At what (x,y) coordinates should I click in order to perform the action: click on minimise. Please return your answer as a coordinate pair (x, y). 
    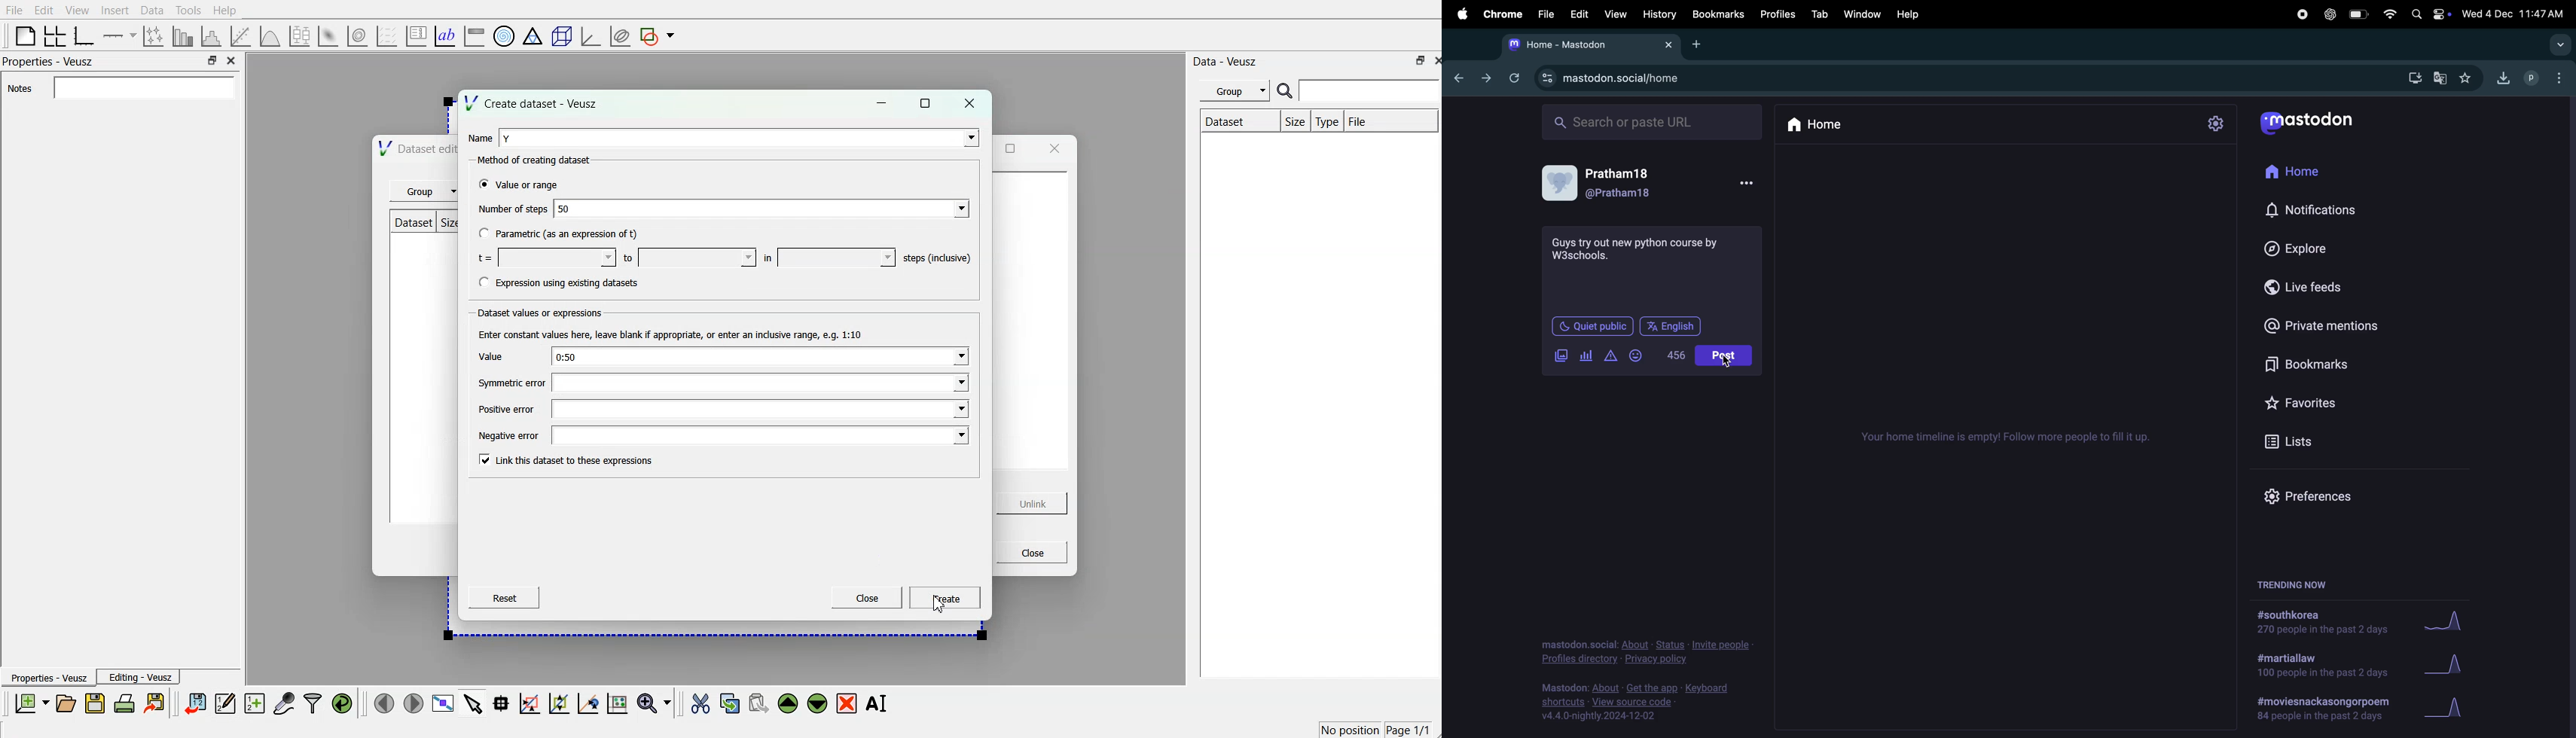
    Looking at the image, I should click on (212, 59).